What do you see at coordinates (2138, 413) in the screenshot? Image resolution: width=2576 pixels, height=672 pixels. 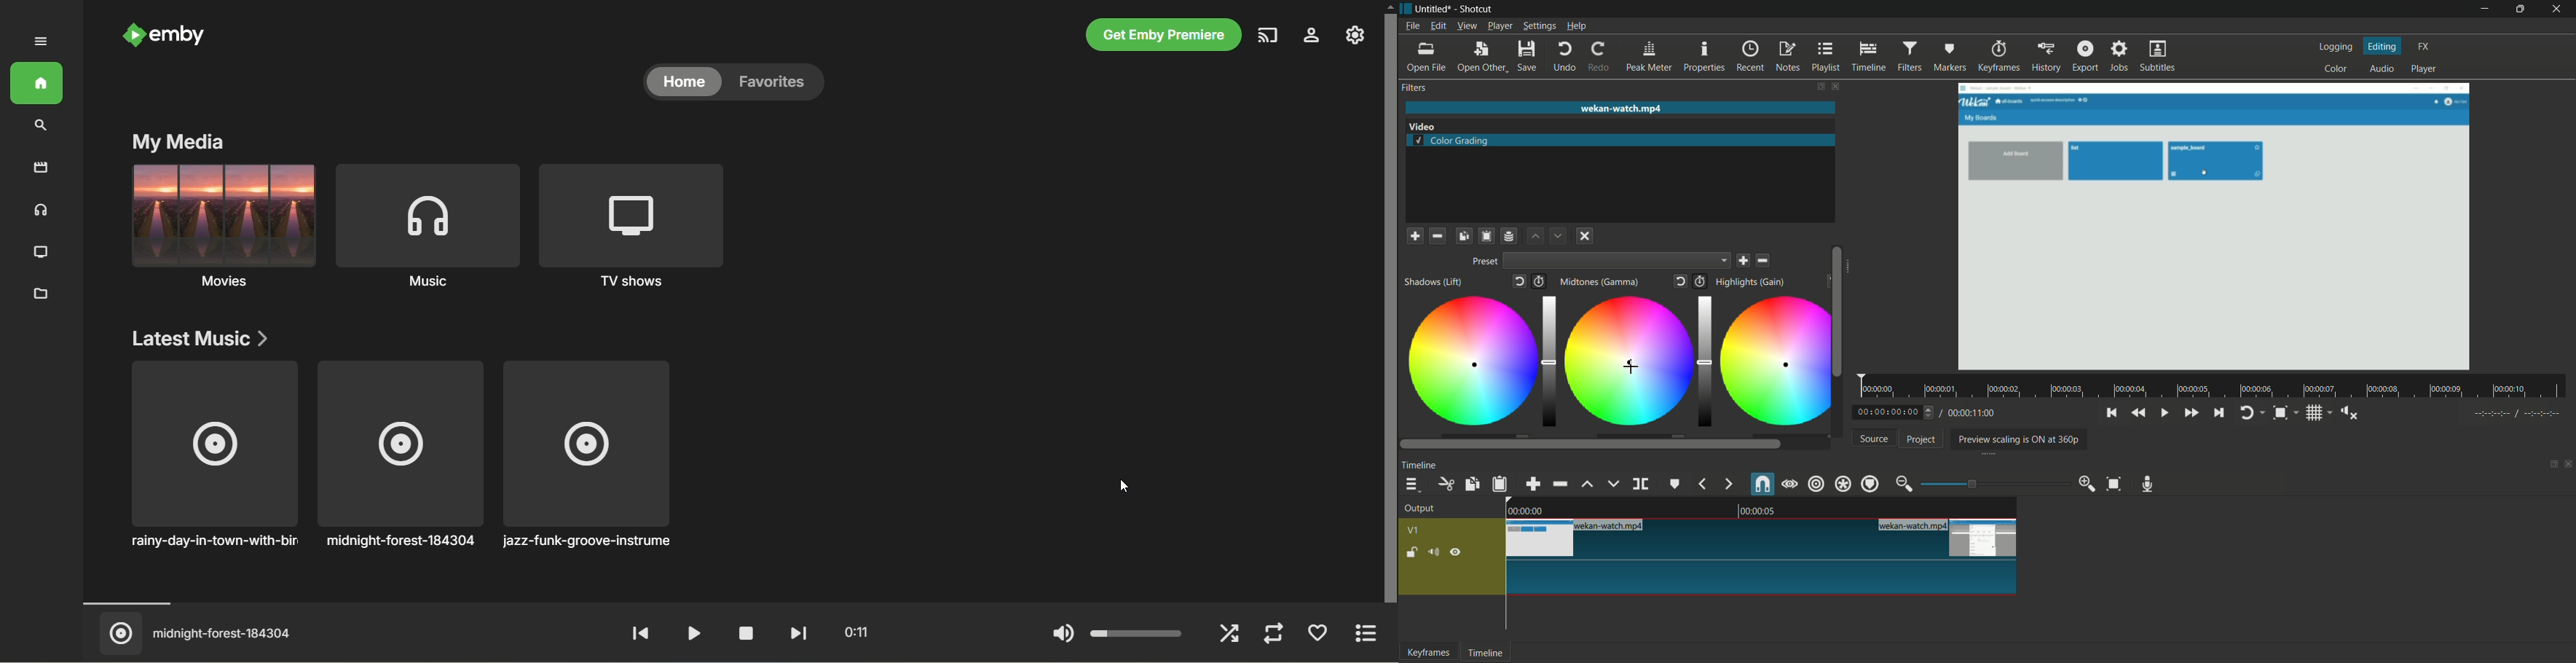 I see `quickly play backward` at bounding box center [2138, 413].